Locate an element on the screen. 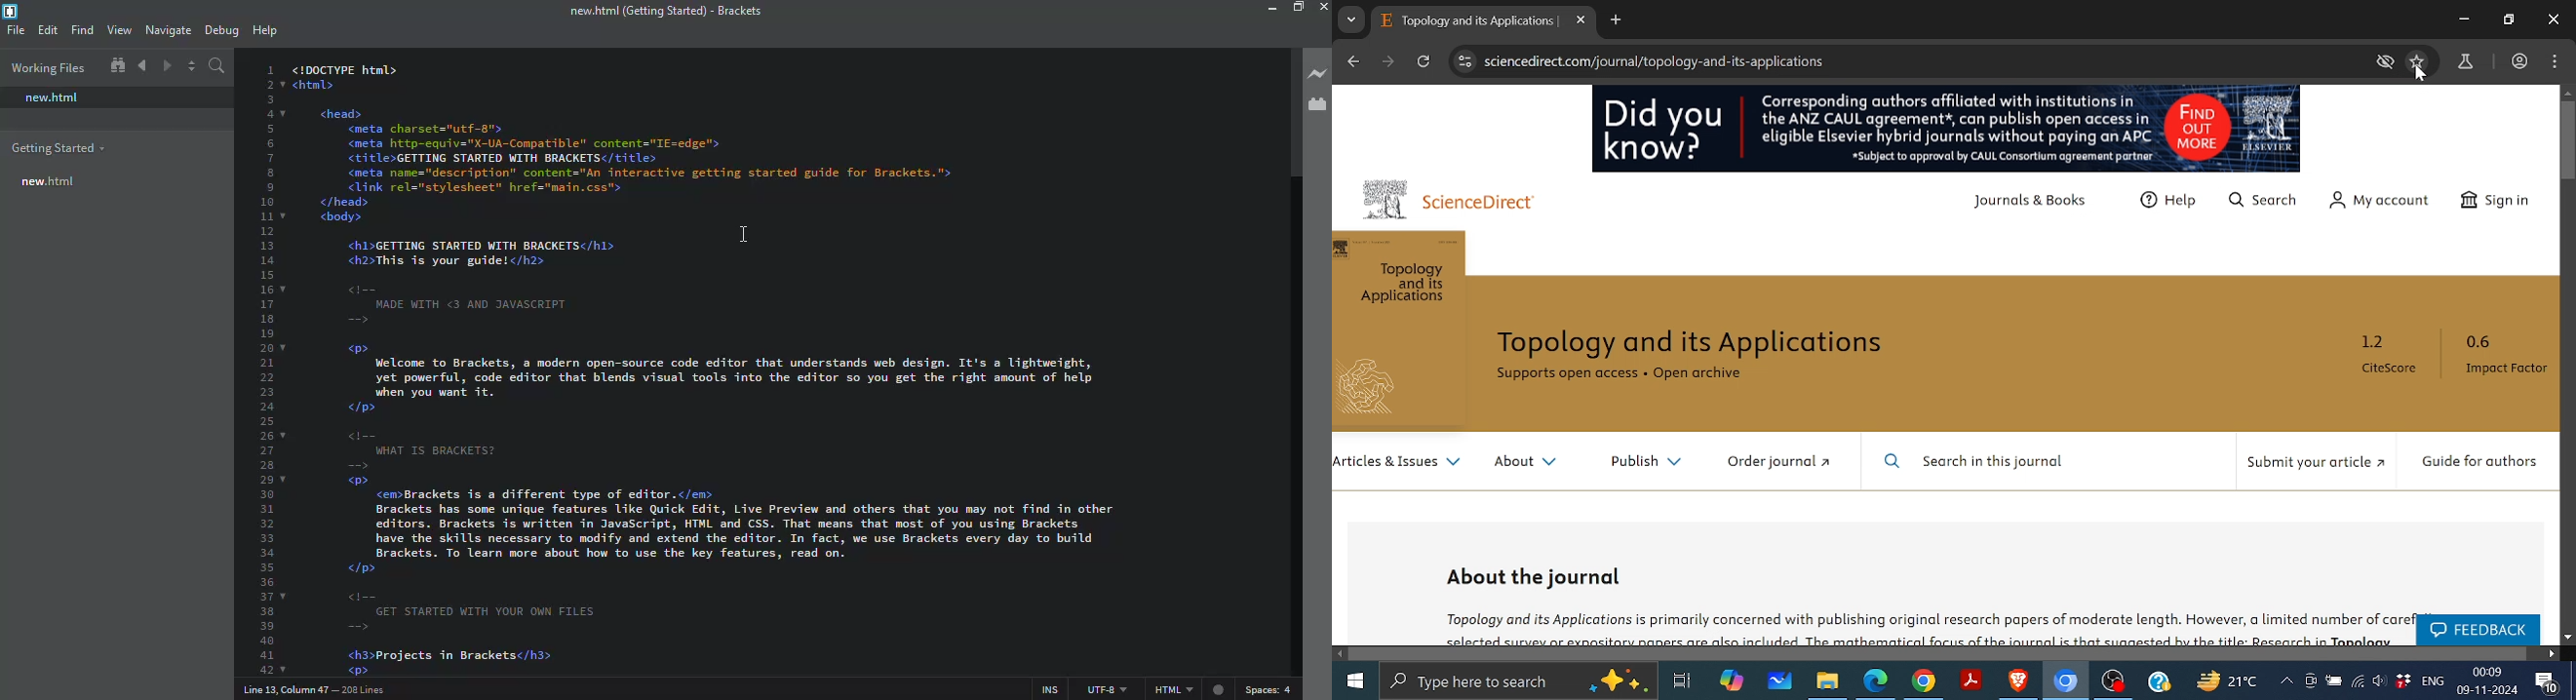  close is located at coordinates (1321, 7).